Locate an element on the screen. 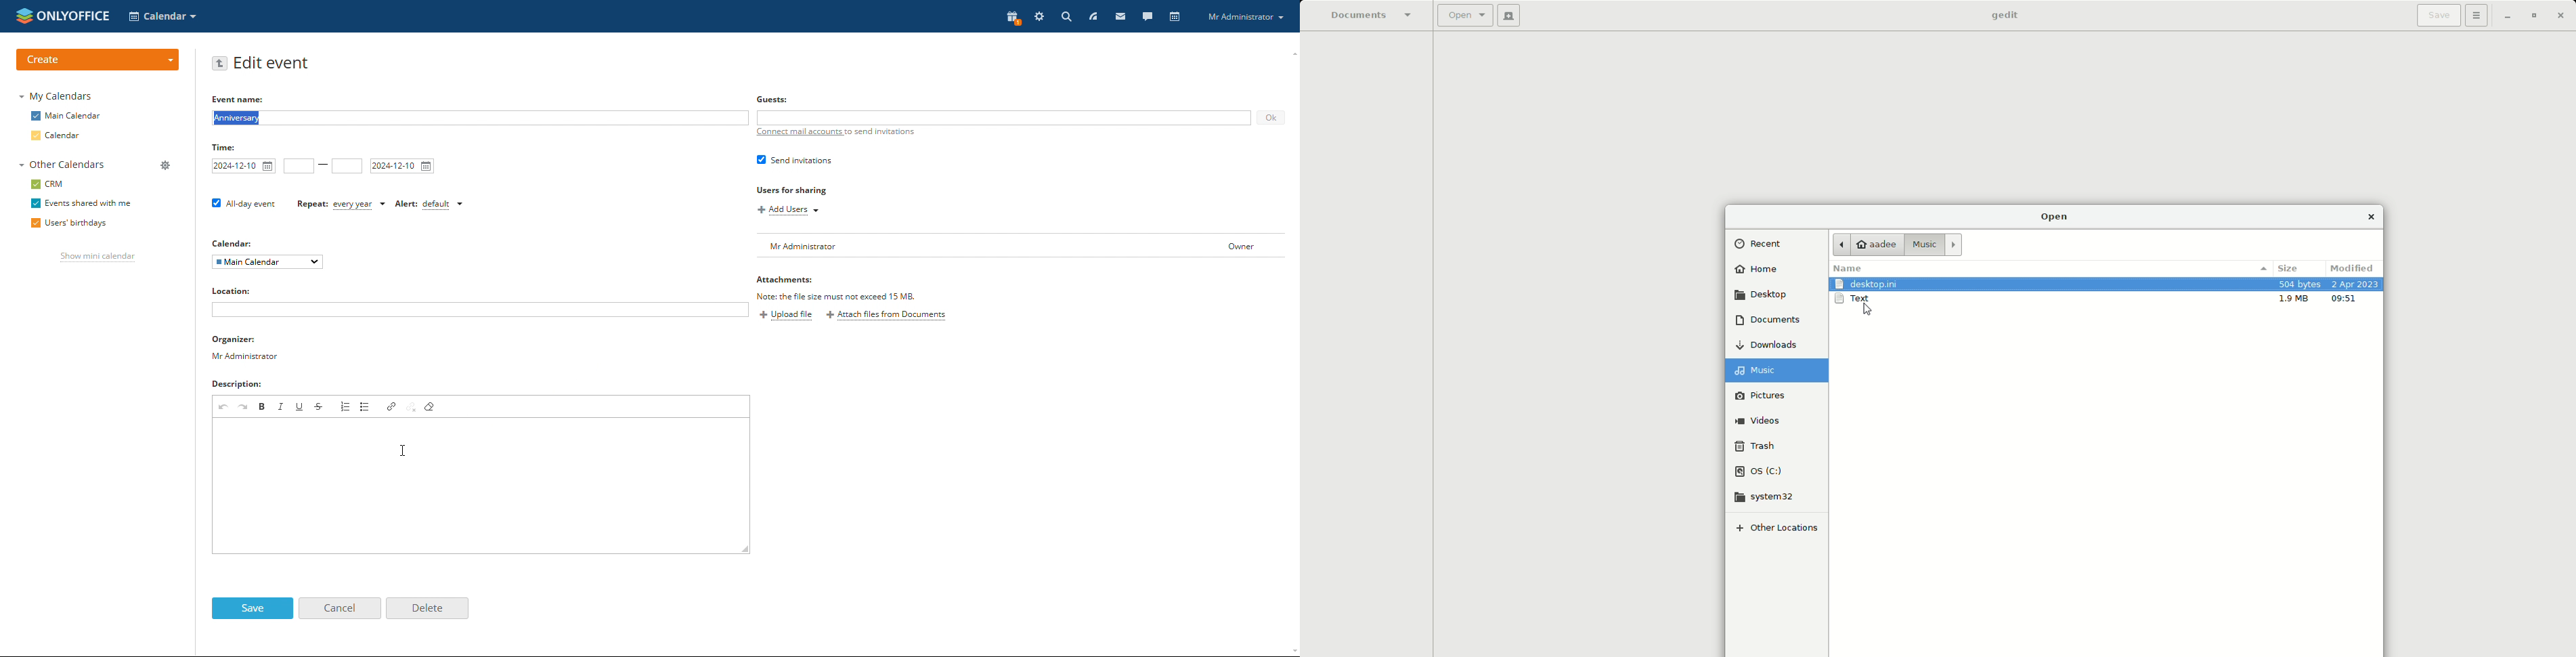 This screenshot has width=2576, height=672. connect mail accounts is located at coordinates (833, 133).